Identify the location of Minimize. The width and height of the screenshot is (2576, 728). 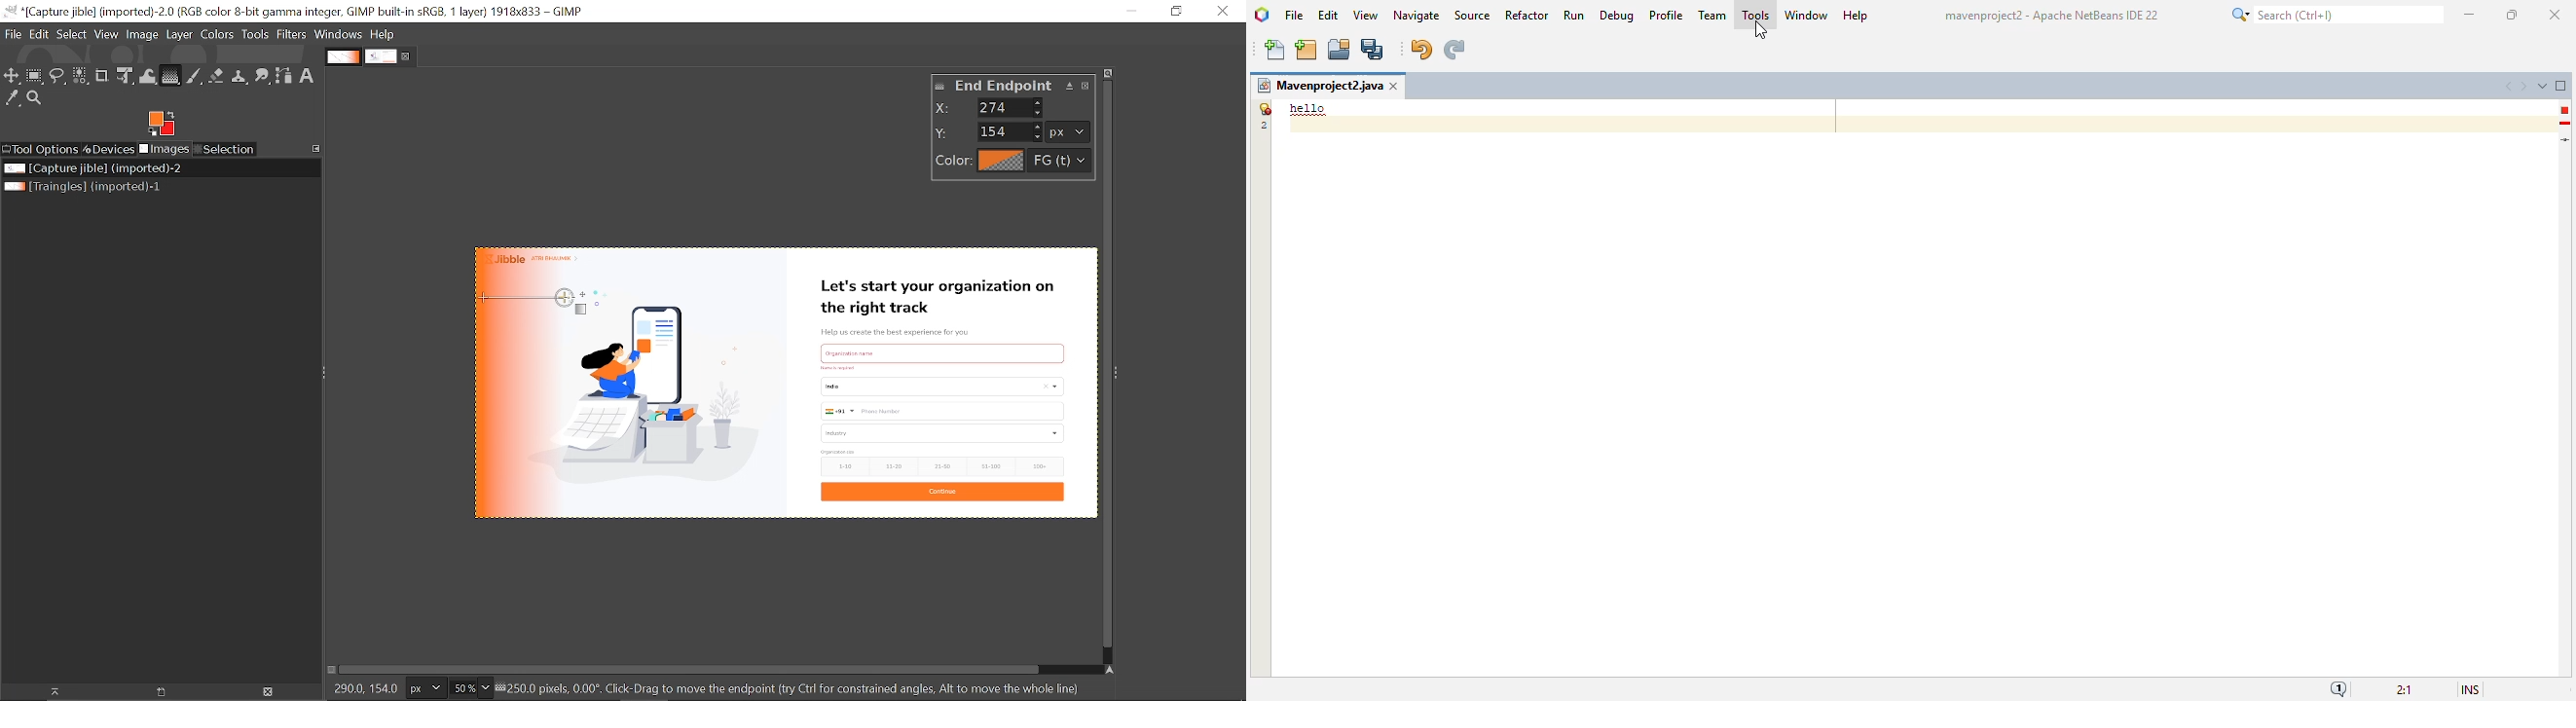
(1133, 12).